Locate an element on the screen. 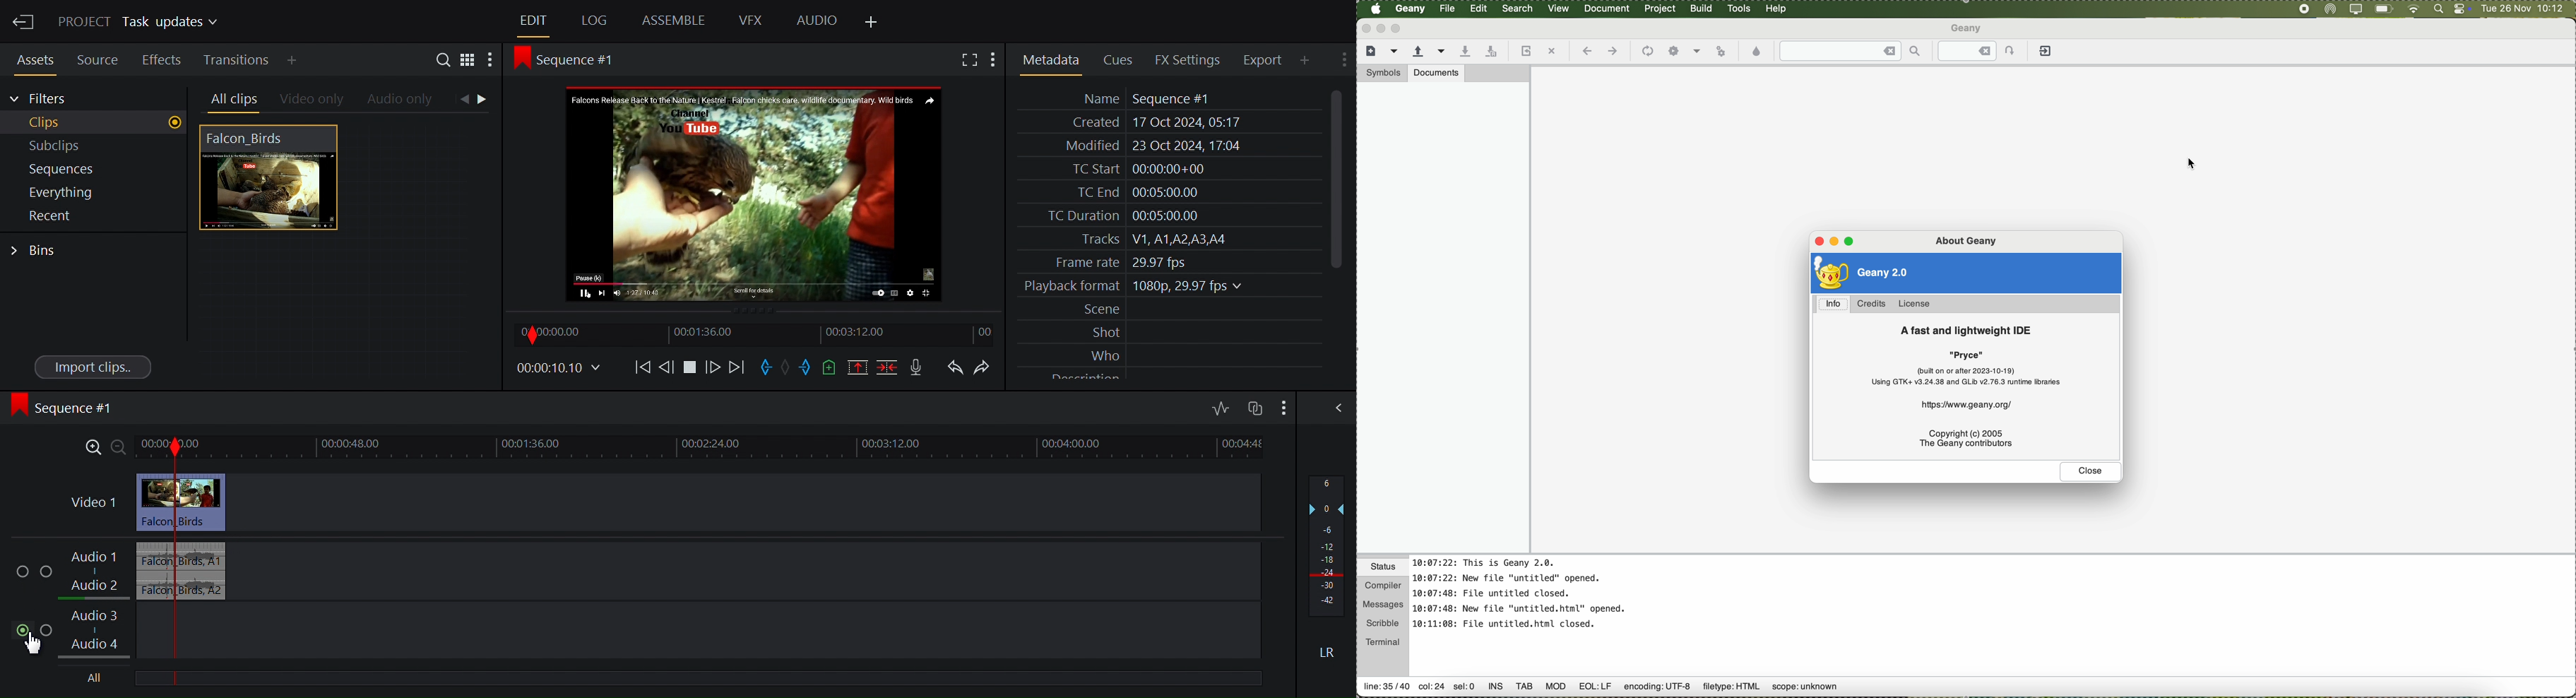 The width and height of the screenshot is (2576, 700). Show/Change project details is located at coordinates (141, 23).